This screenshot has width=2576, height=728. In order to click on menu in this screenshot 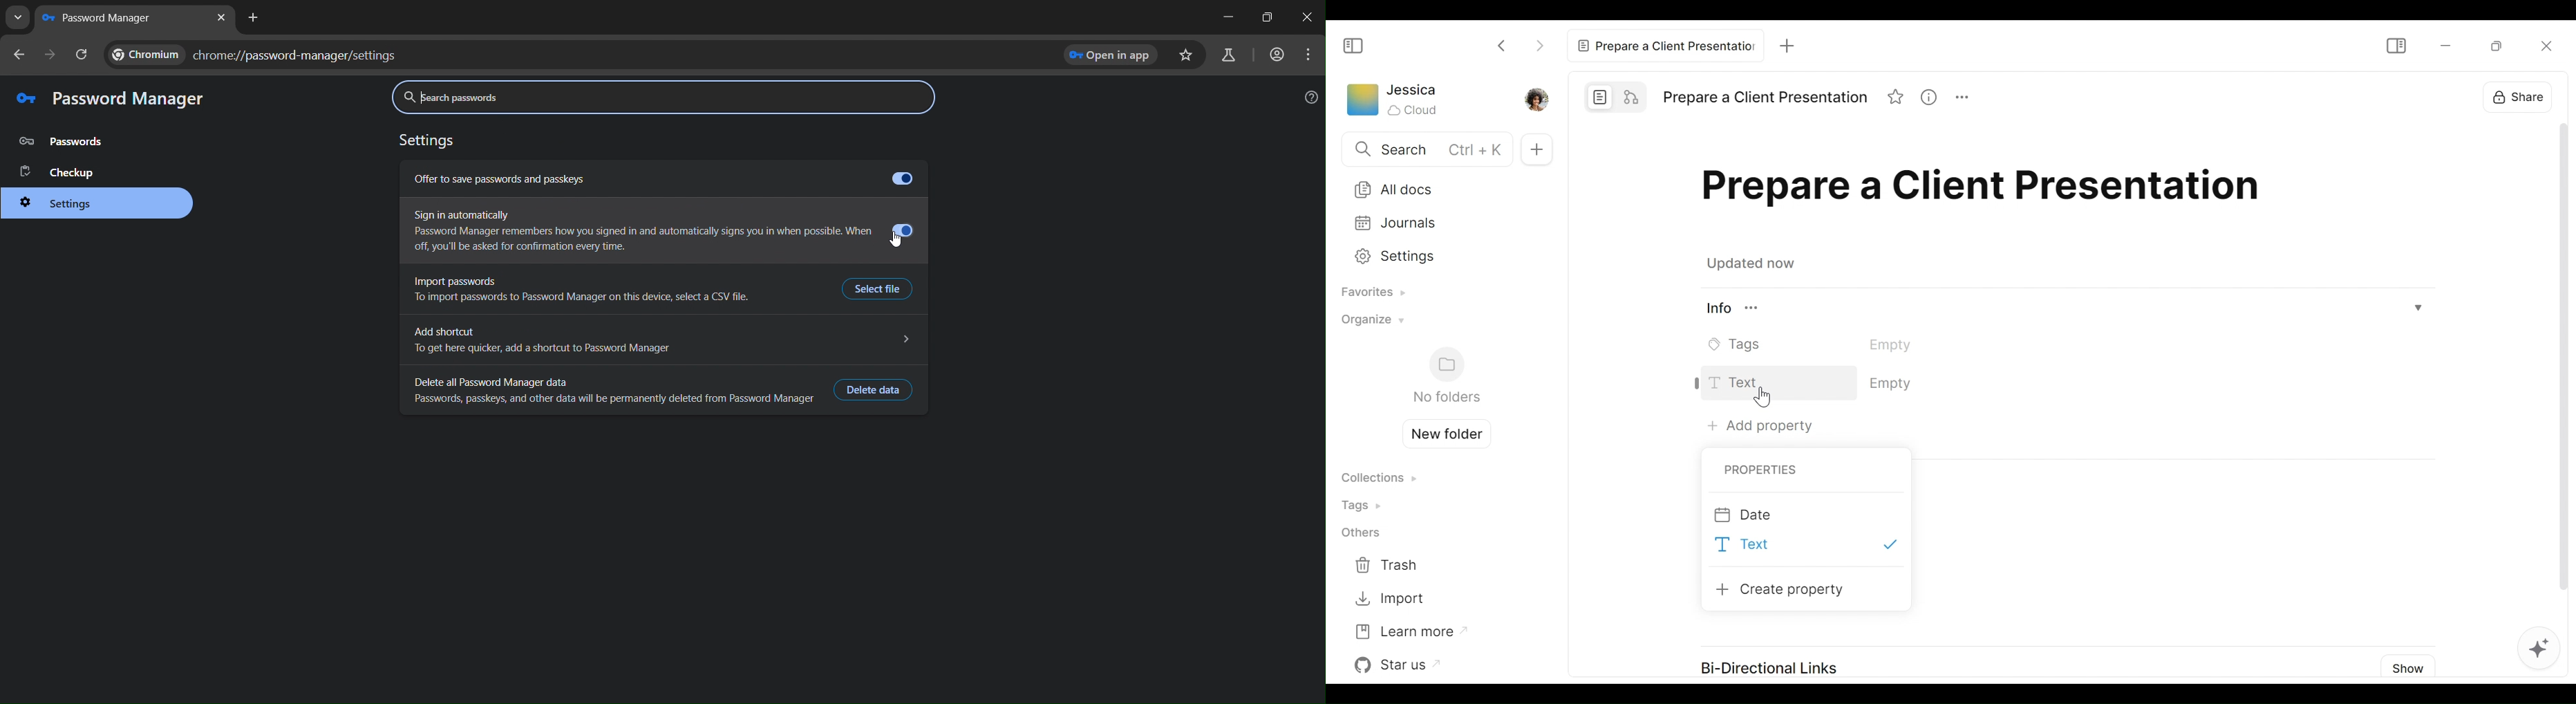, I will do `click(1308, 56)`.